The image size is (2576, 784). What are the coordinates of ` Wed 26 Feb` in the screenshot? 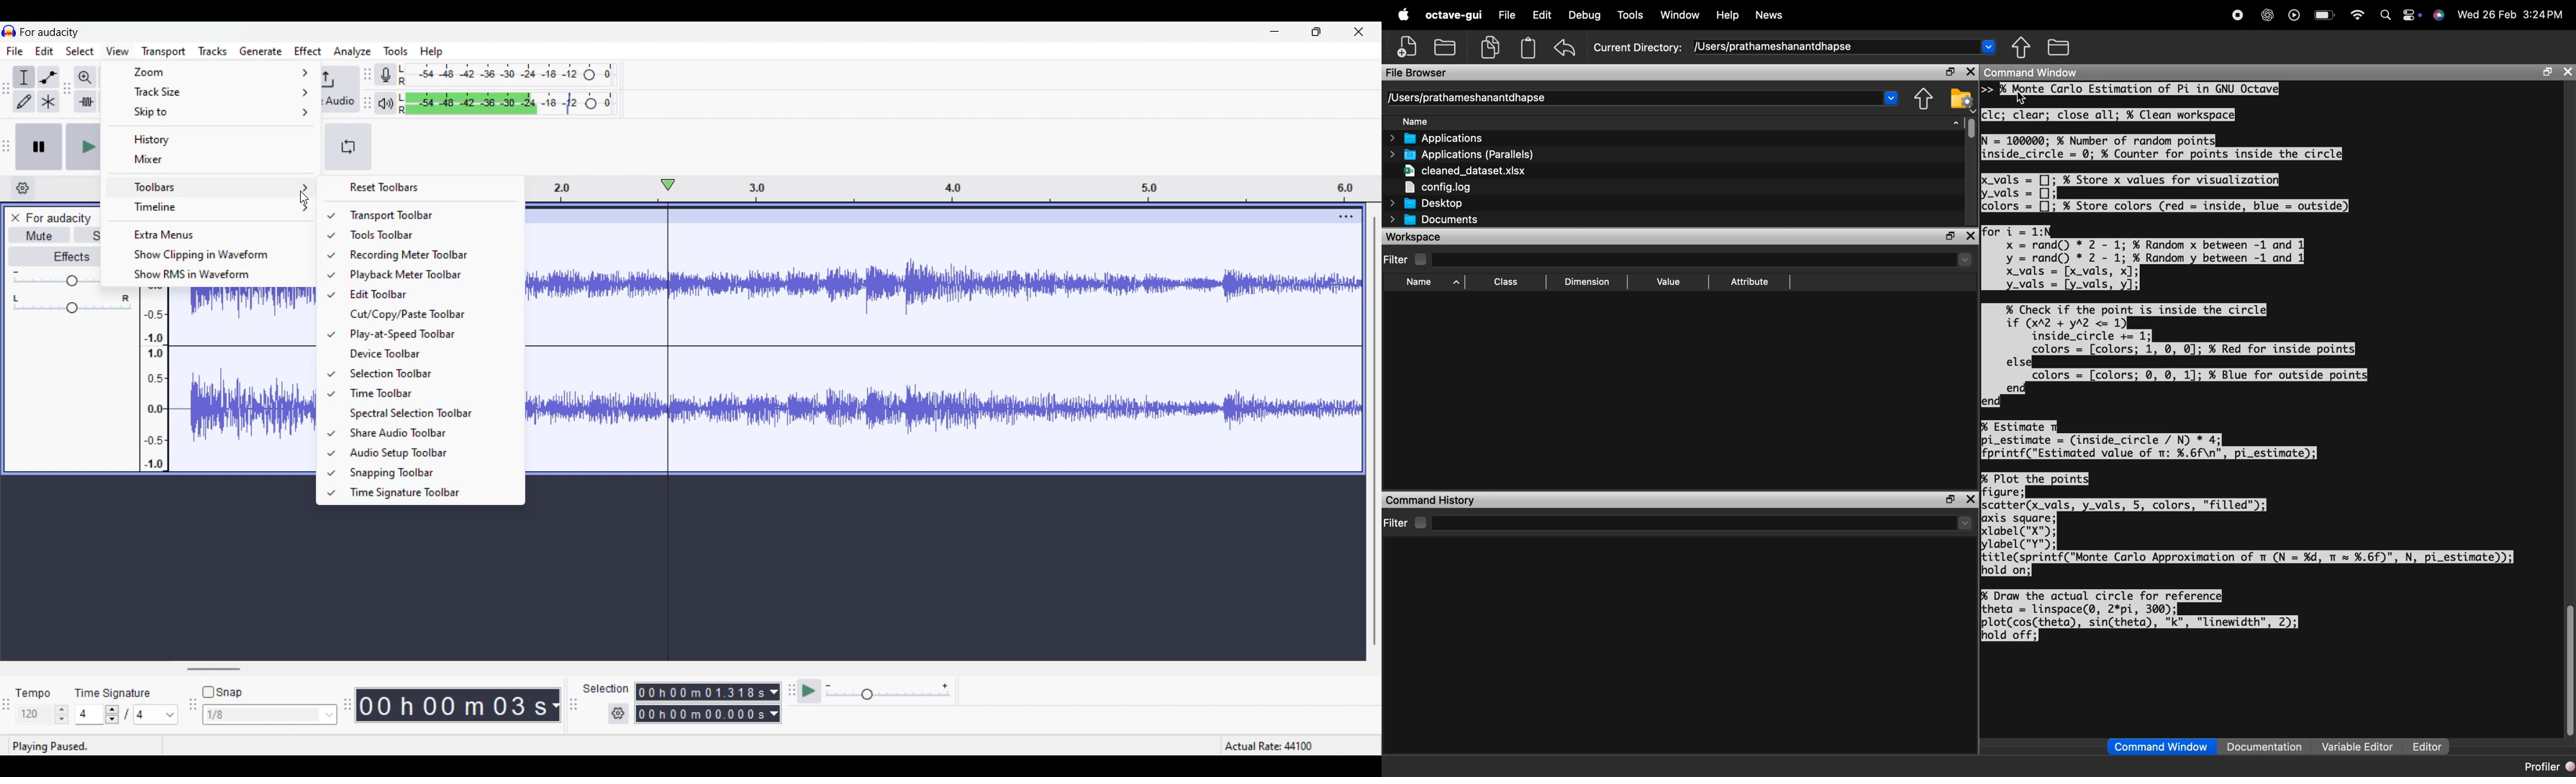 It's located at (2485, 14).